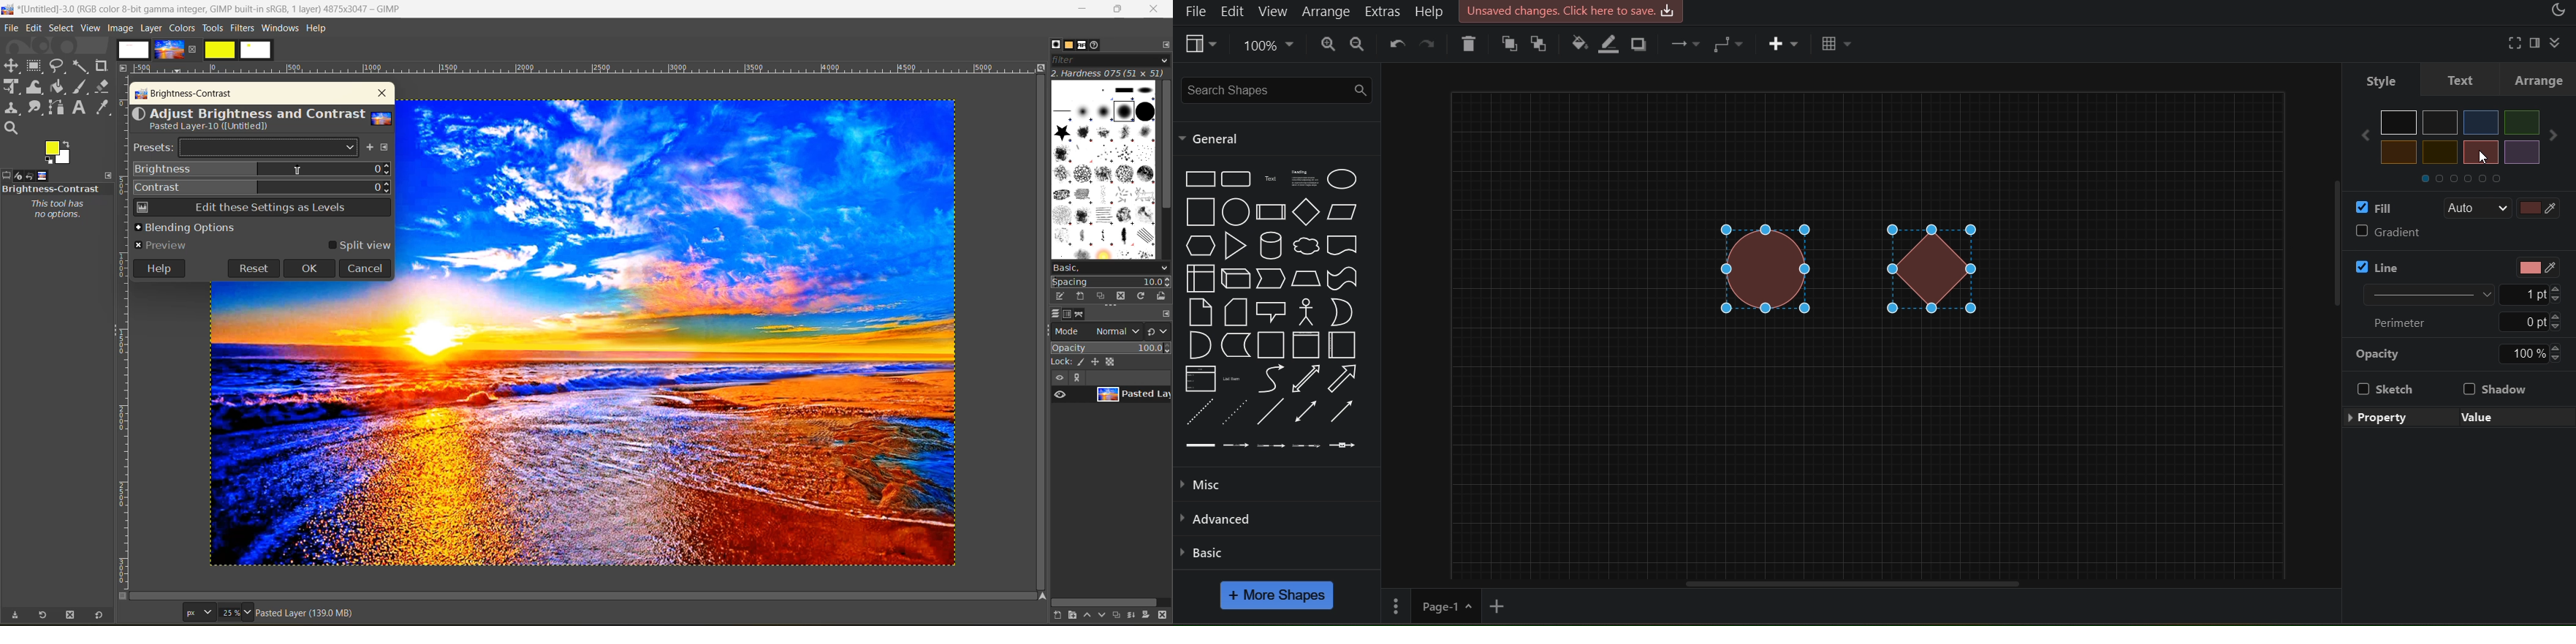  I want to click on Process, so click(1270, 211).